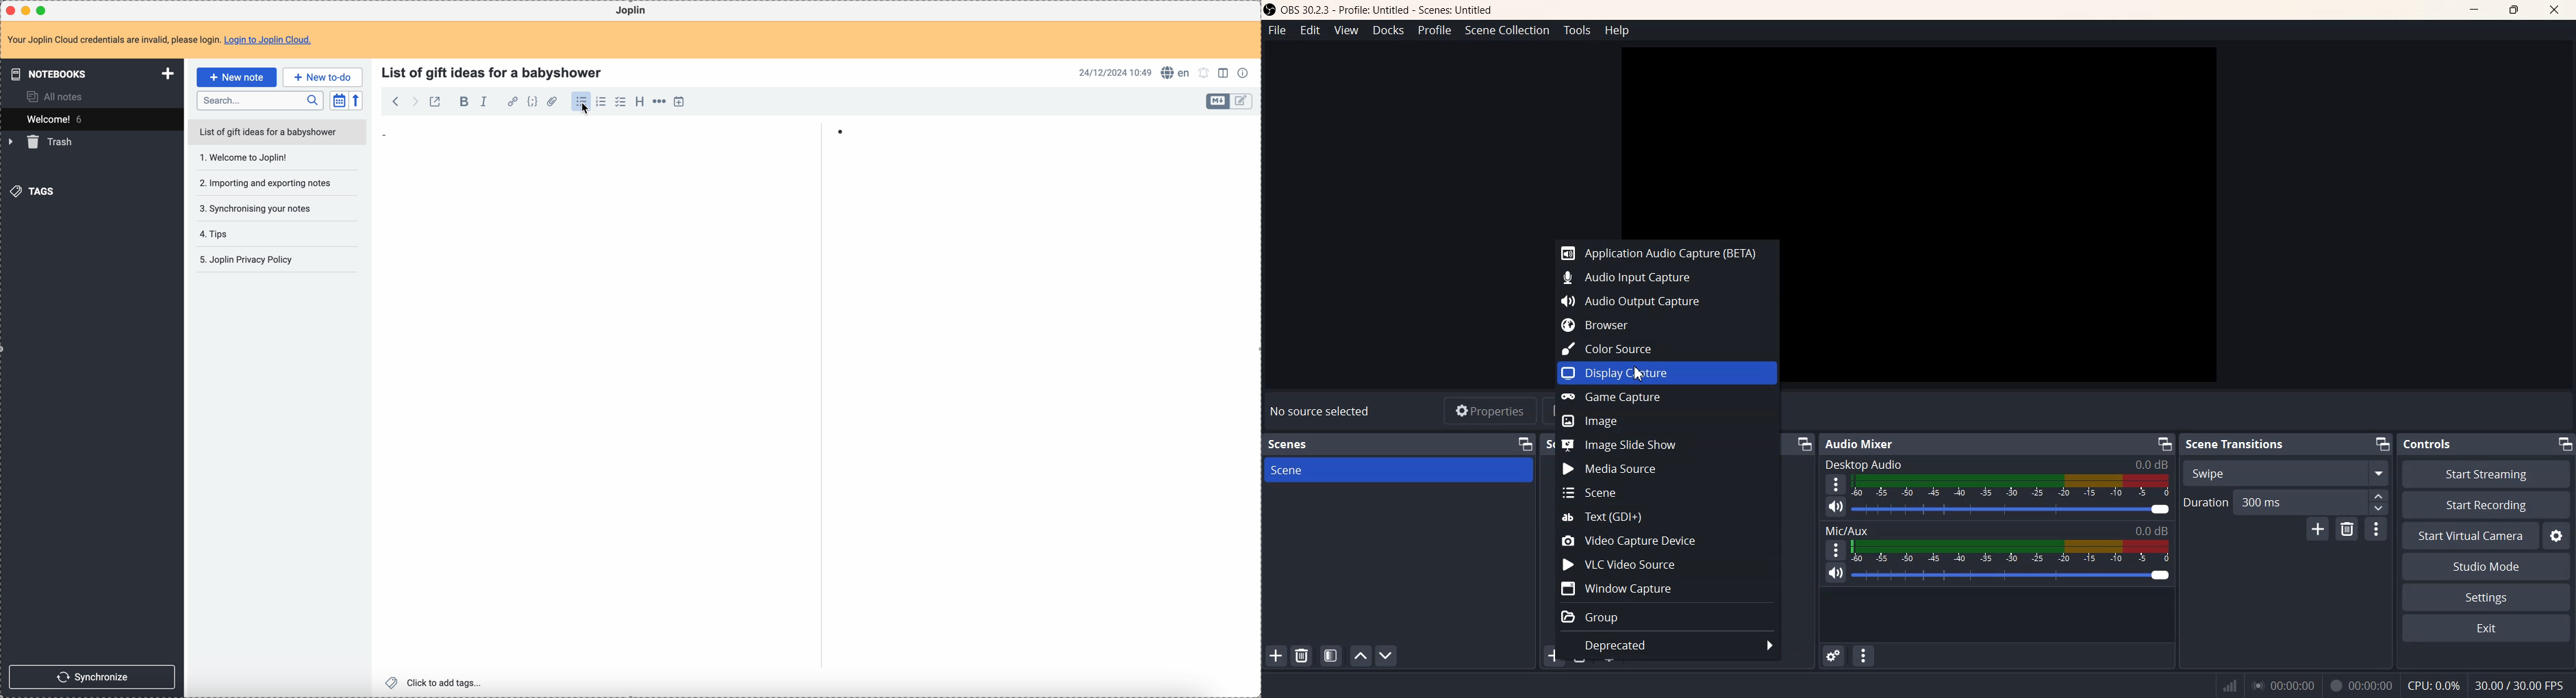 This screenshot has height=700, width=2576. I want to click on Group, so click(1669, 615).